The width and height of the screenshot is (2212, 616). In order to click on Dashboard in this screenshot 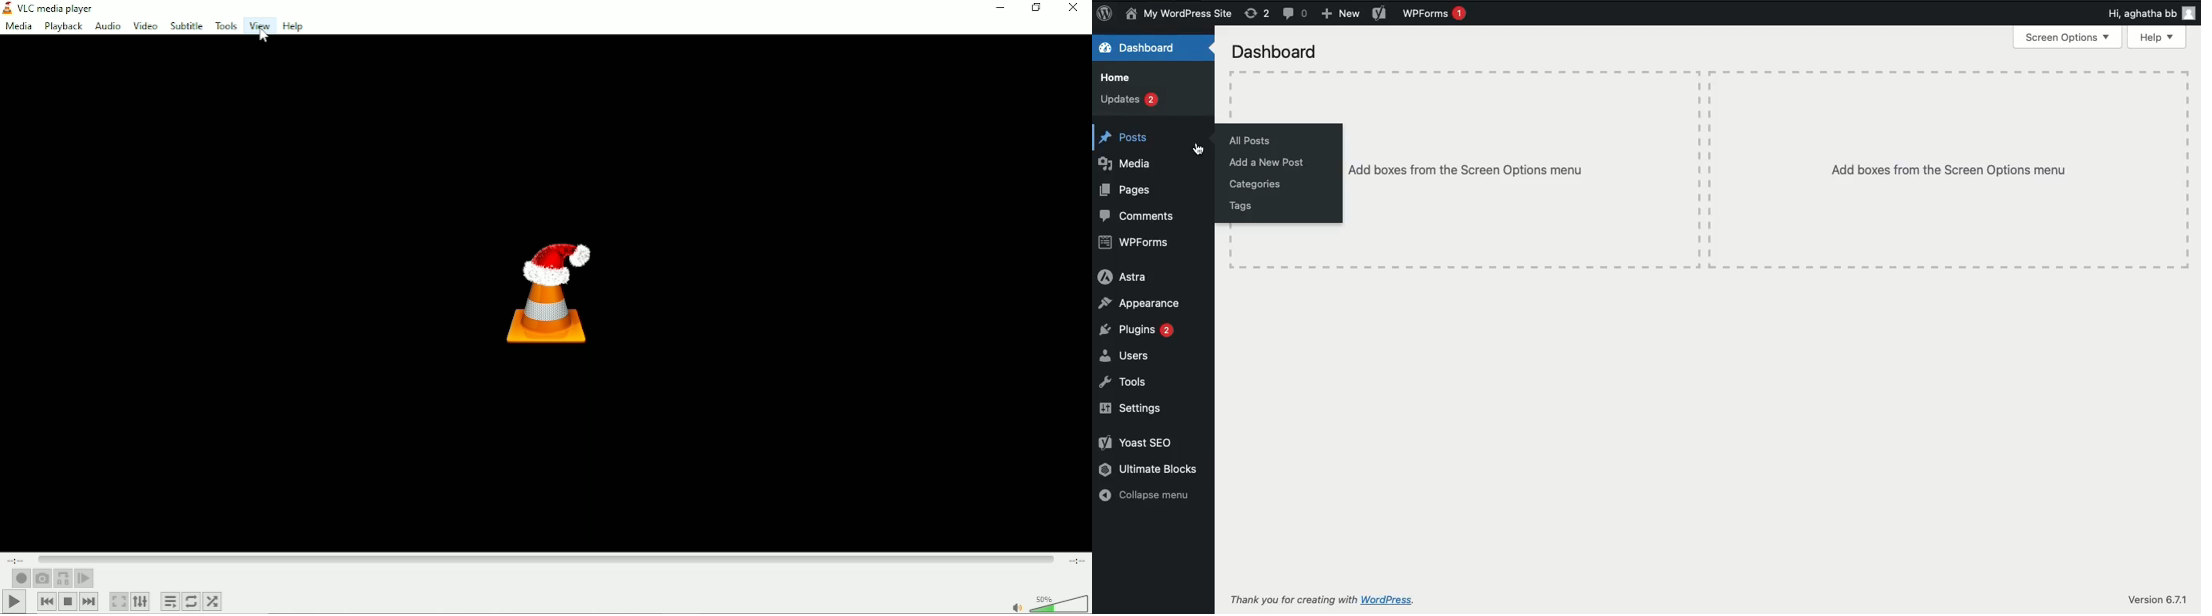, I will do `click(1146, 49)`.